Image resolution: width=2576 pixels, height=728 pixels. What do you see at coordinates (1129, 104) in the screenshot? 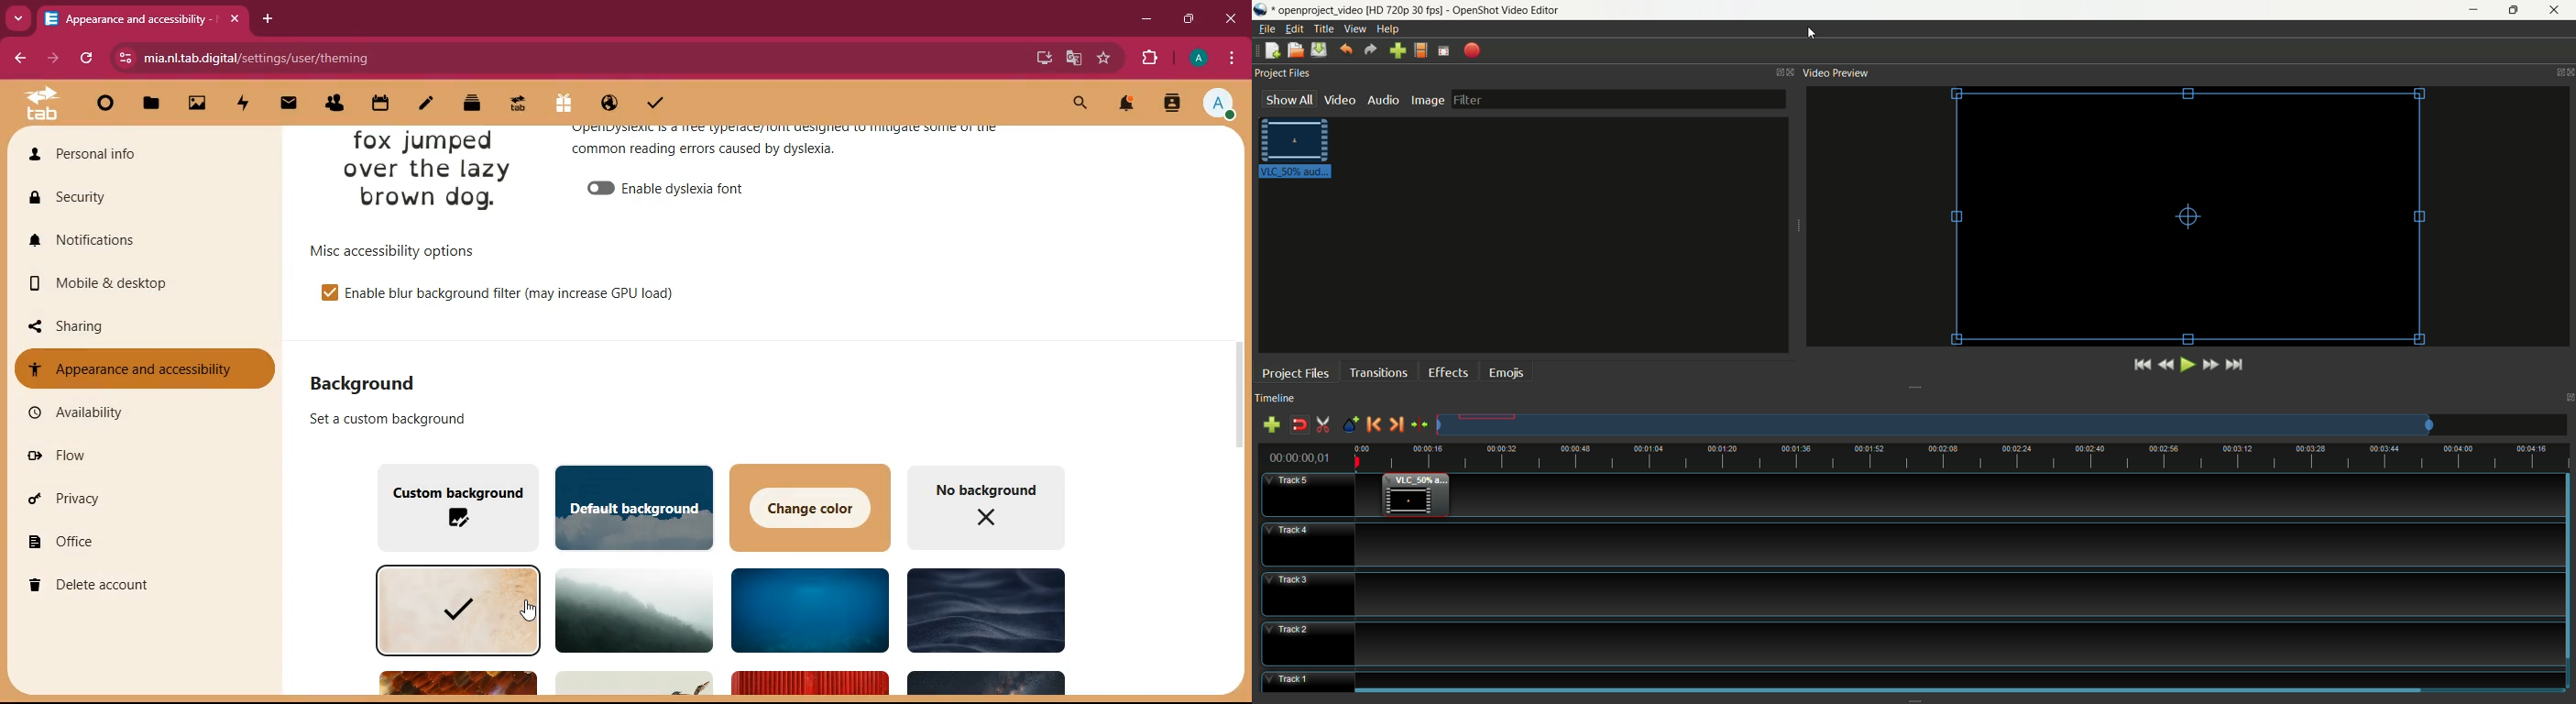
I see `notifications` at bounding box center [1129, 104].